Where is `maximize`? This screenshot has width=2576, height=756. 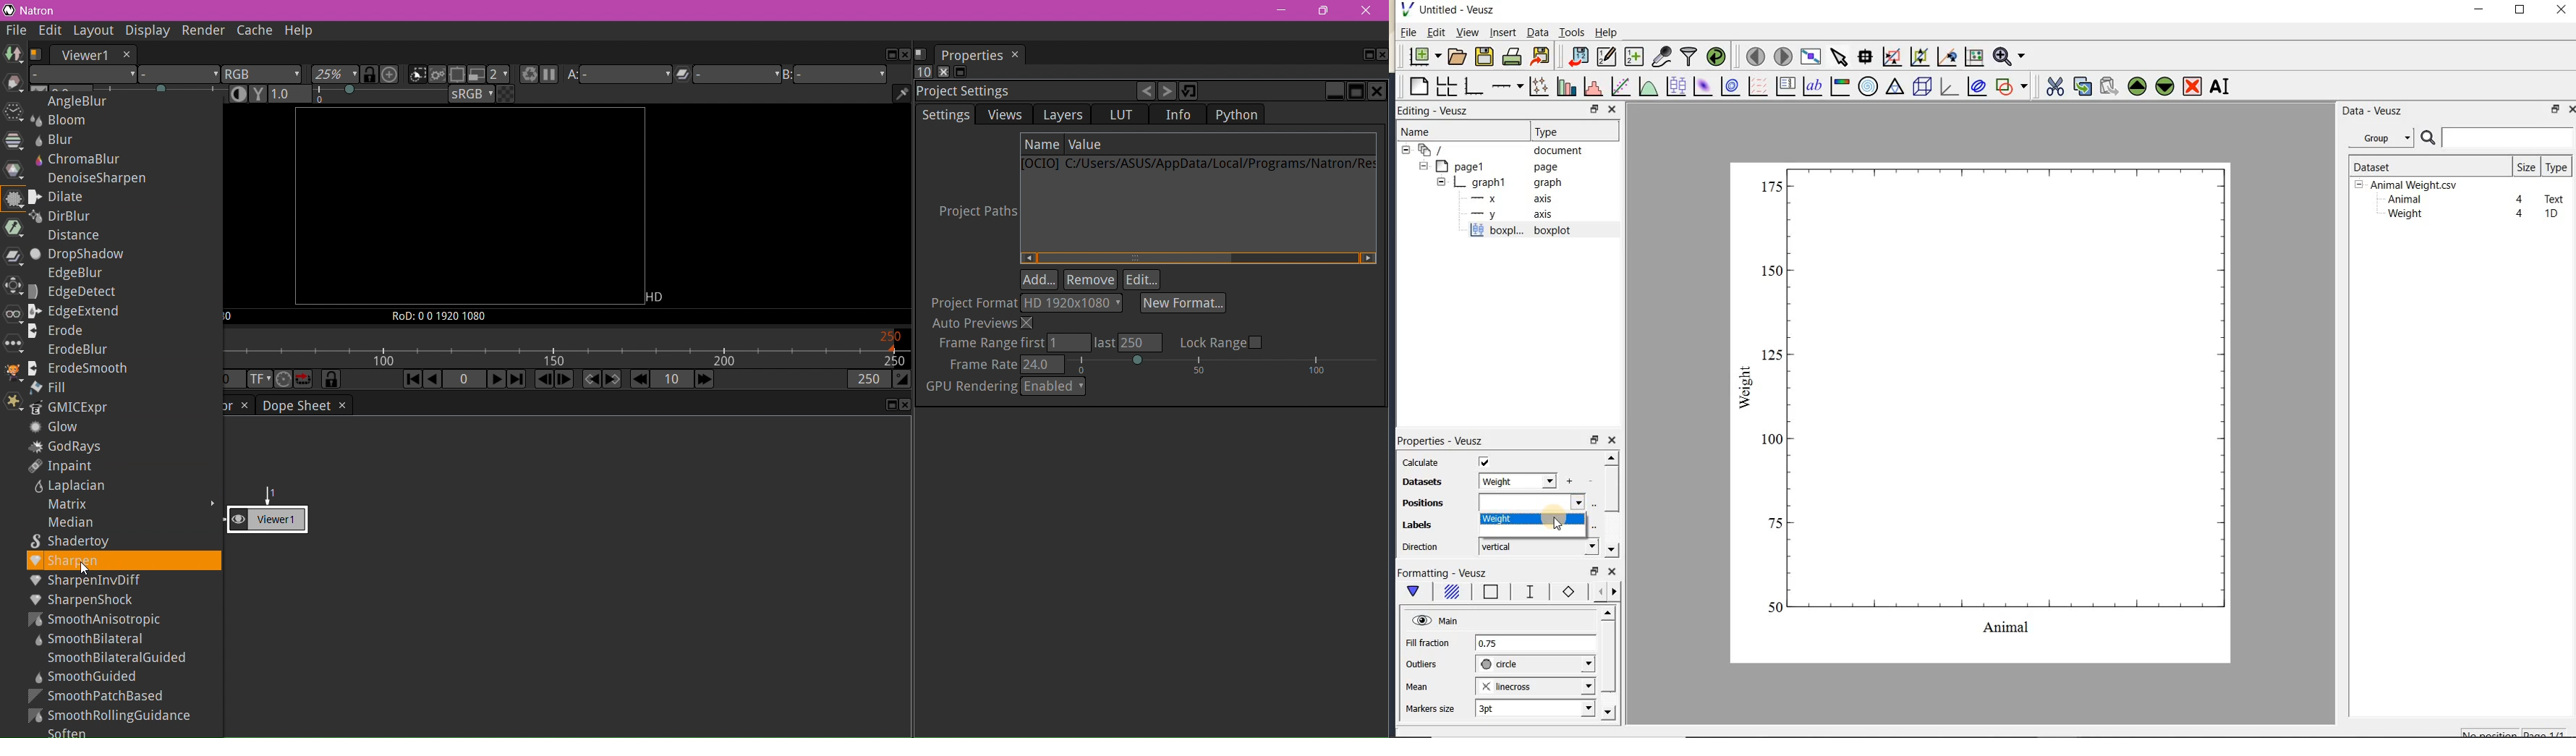
maximize is located at coordinates (2520, 10).